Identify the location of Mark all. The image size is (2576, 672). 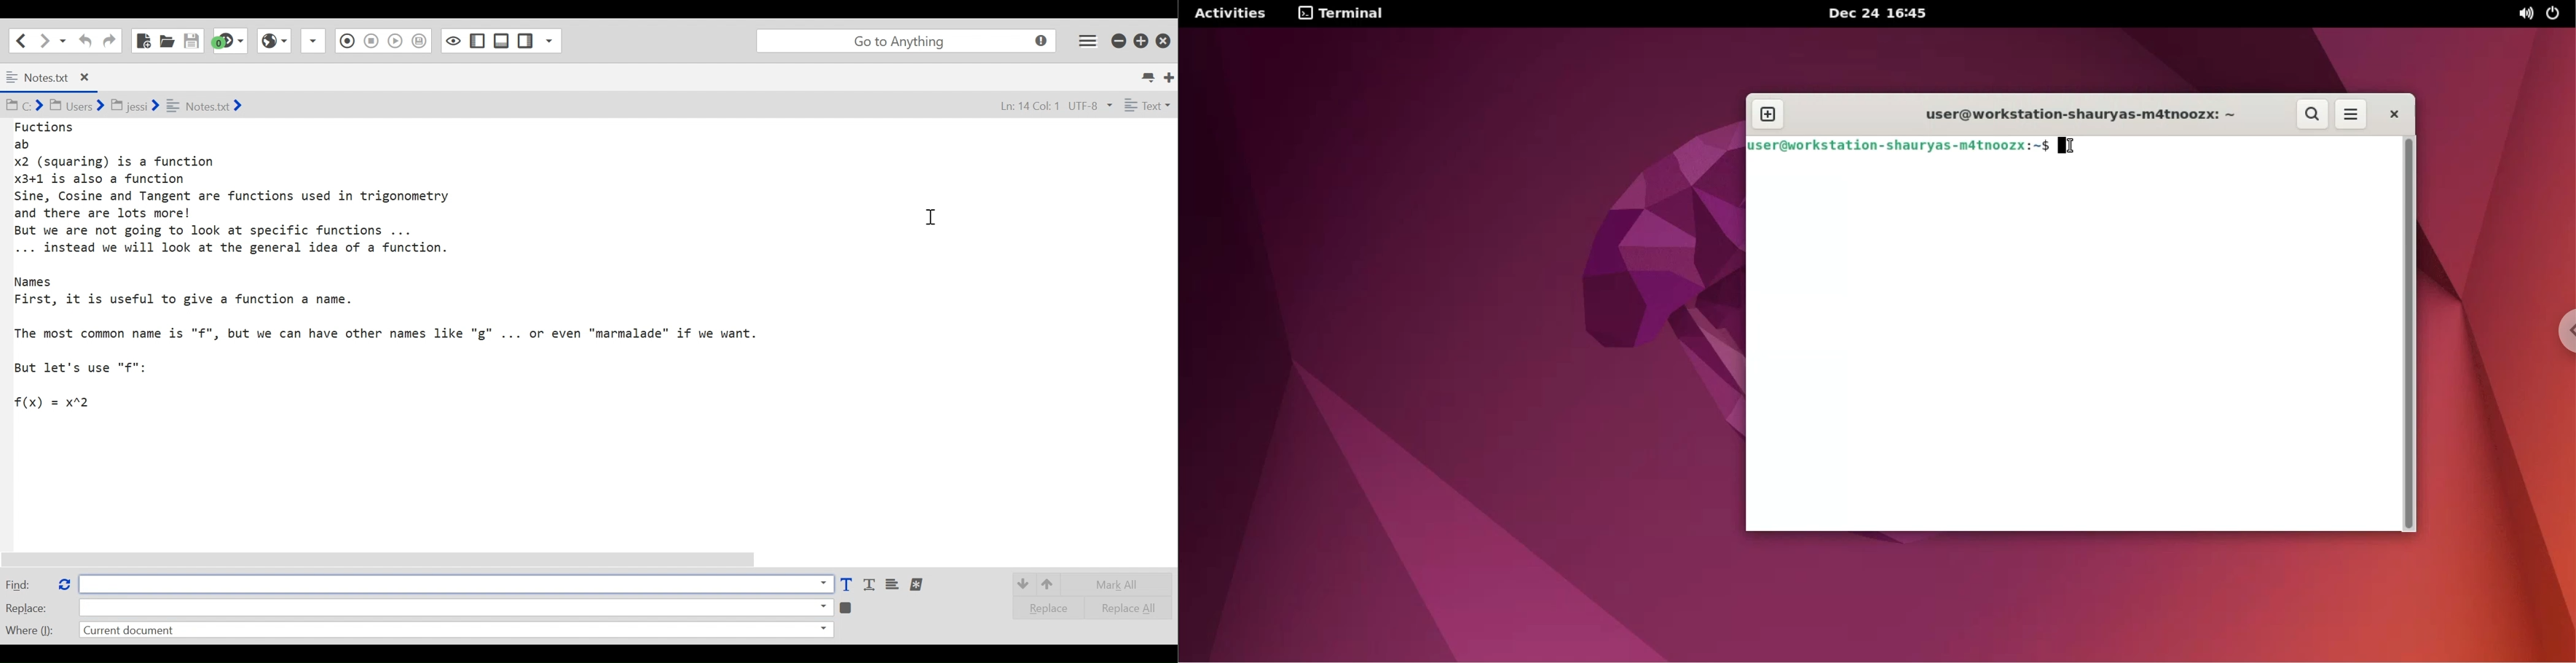
(1122, 584).